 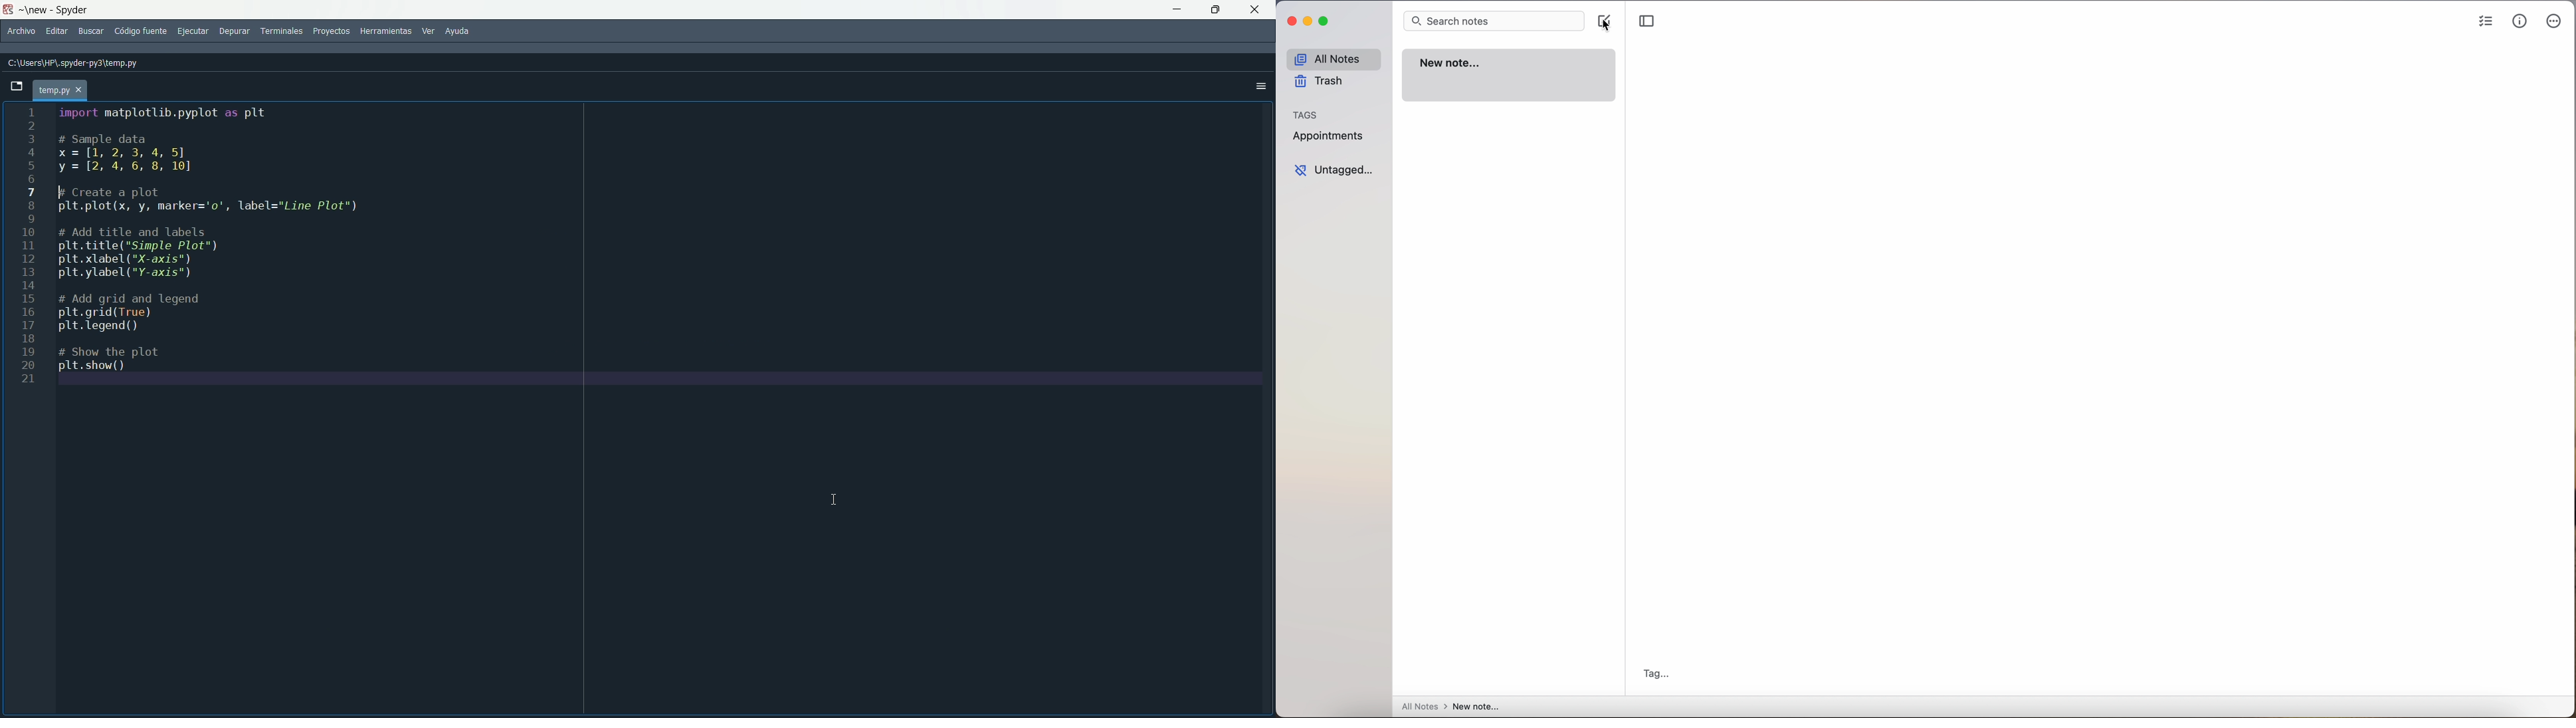 What do you see at coordinates (1329, 134) in the screenshot?
I see `appointments tag` at bounding box center [1329, 134].